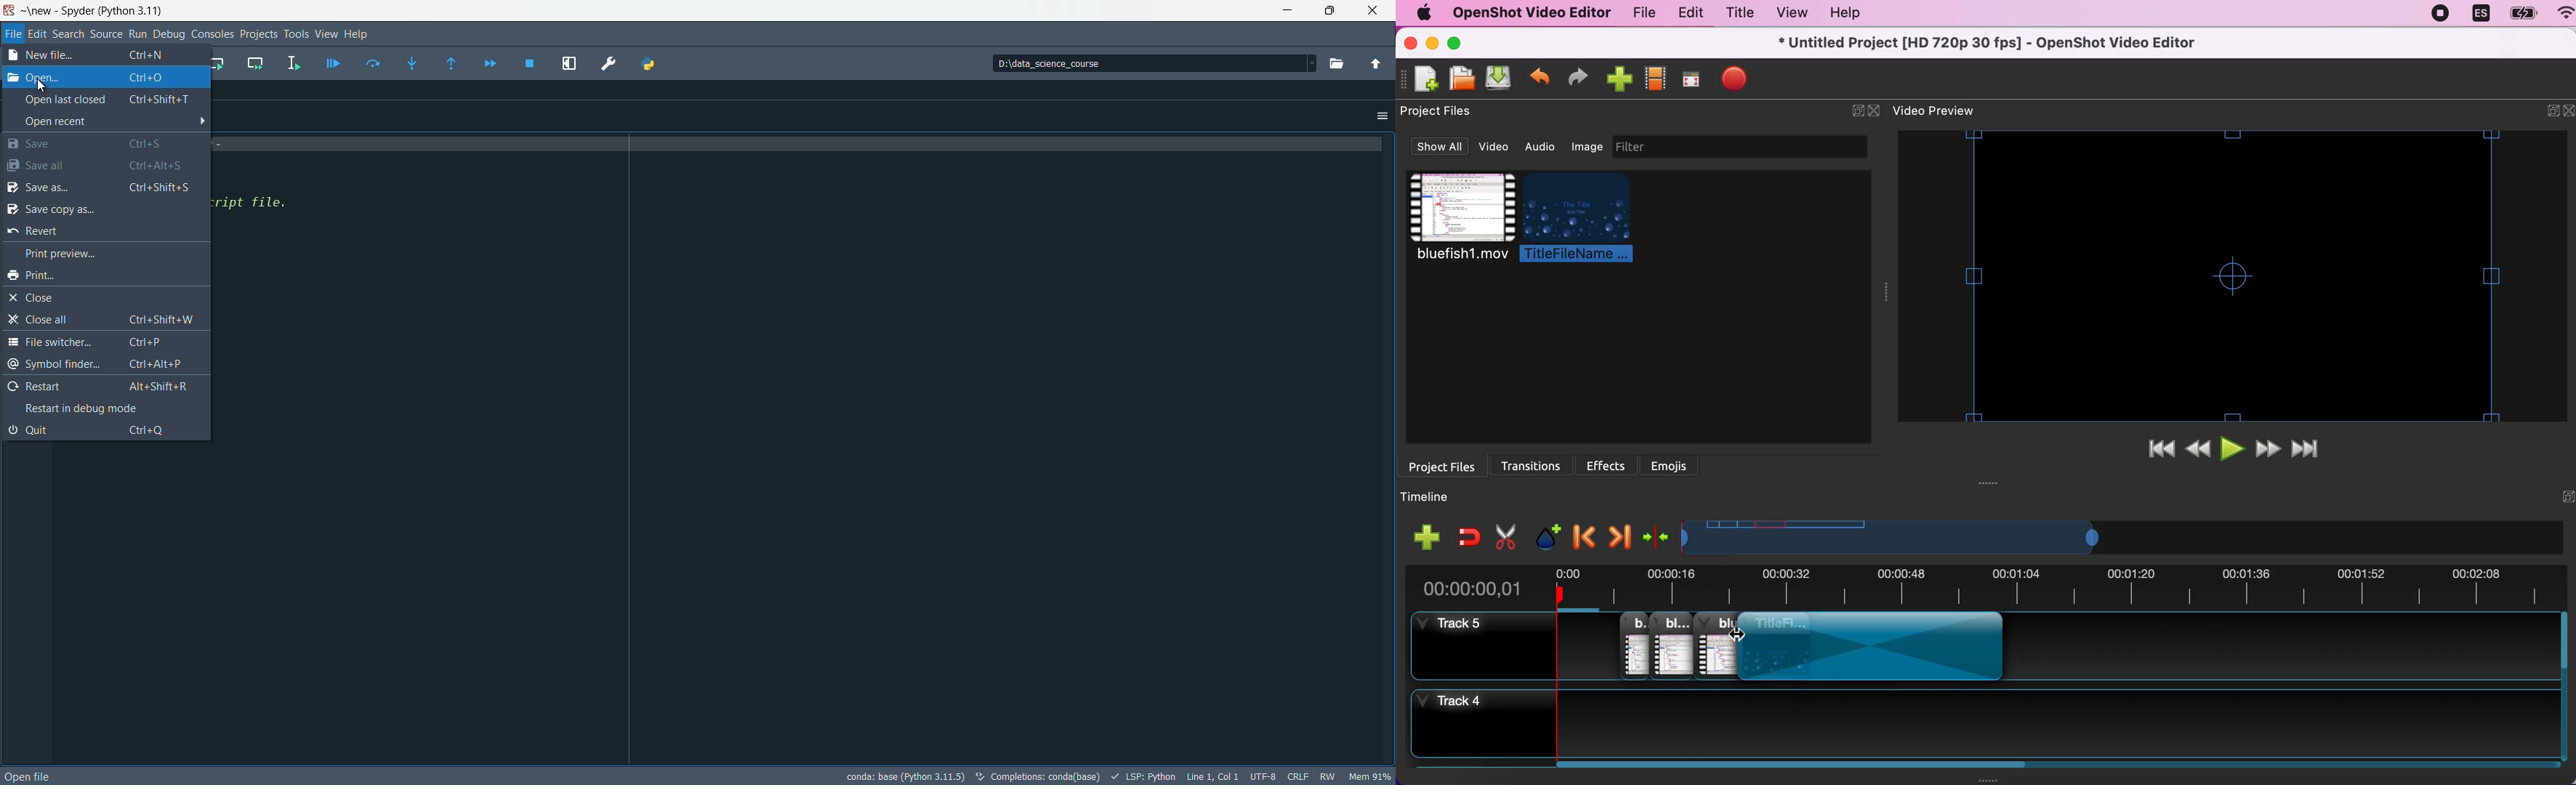 The width and height of the screenshot is (2576, 812). What do you see at coordinates (41, 82) in the screenshot?
I see `Cursor` at bounding box center [41, 82].